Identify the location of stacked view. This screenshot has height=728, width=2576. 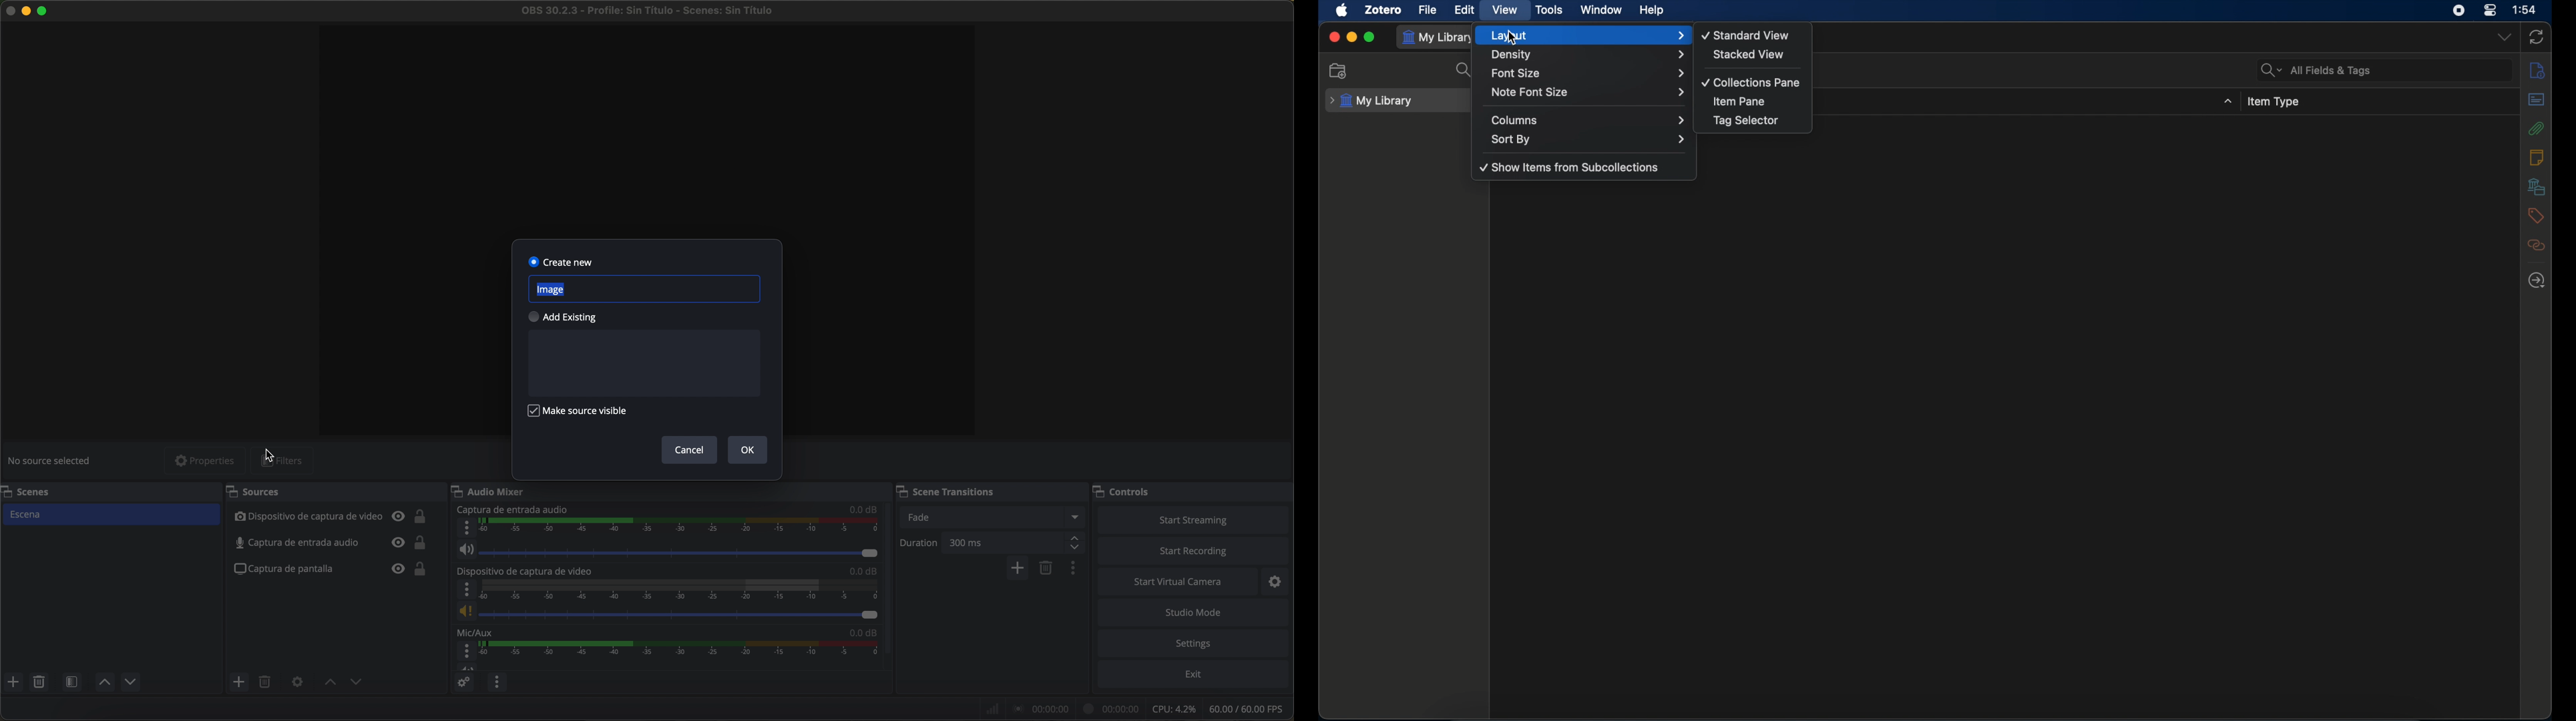
(1749, 54).